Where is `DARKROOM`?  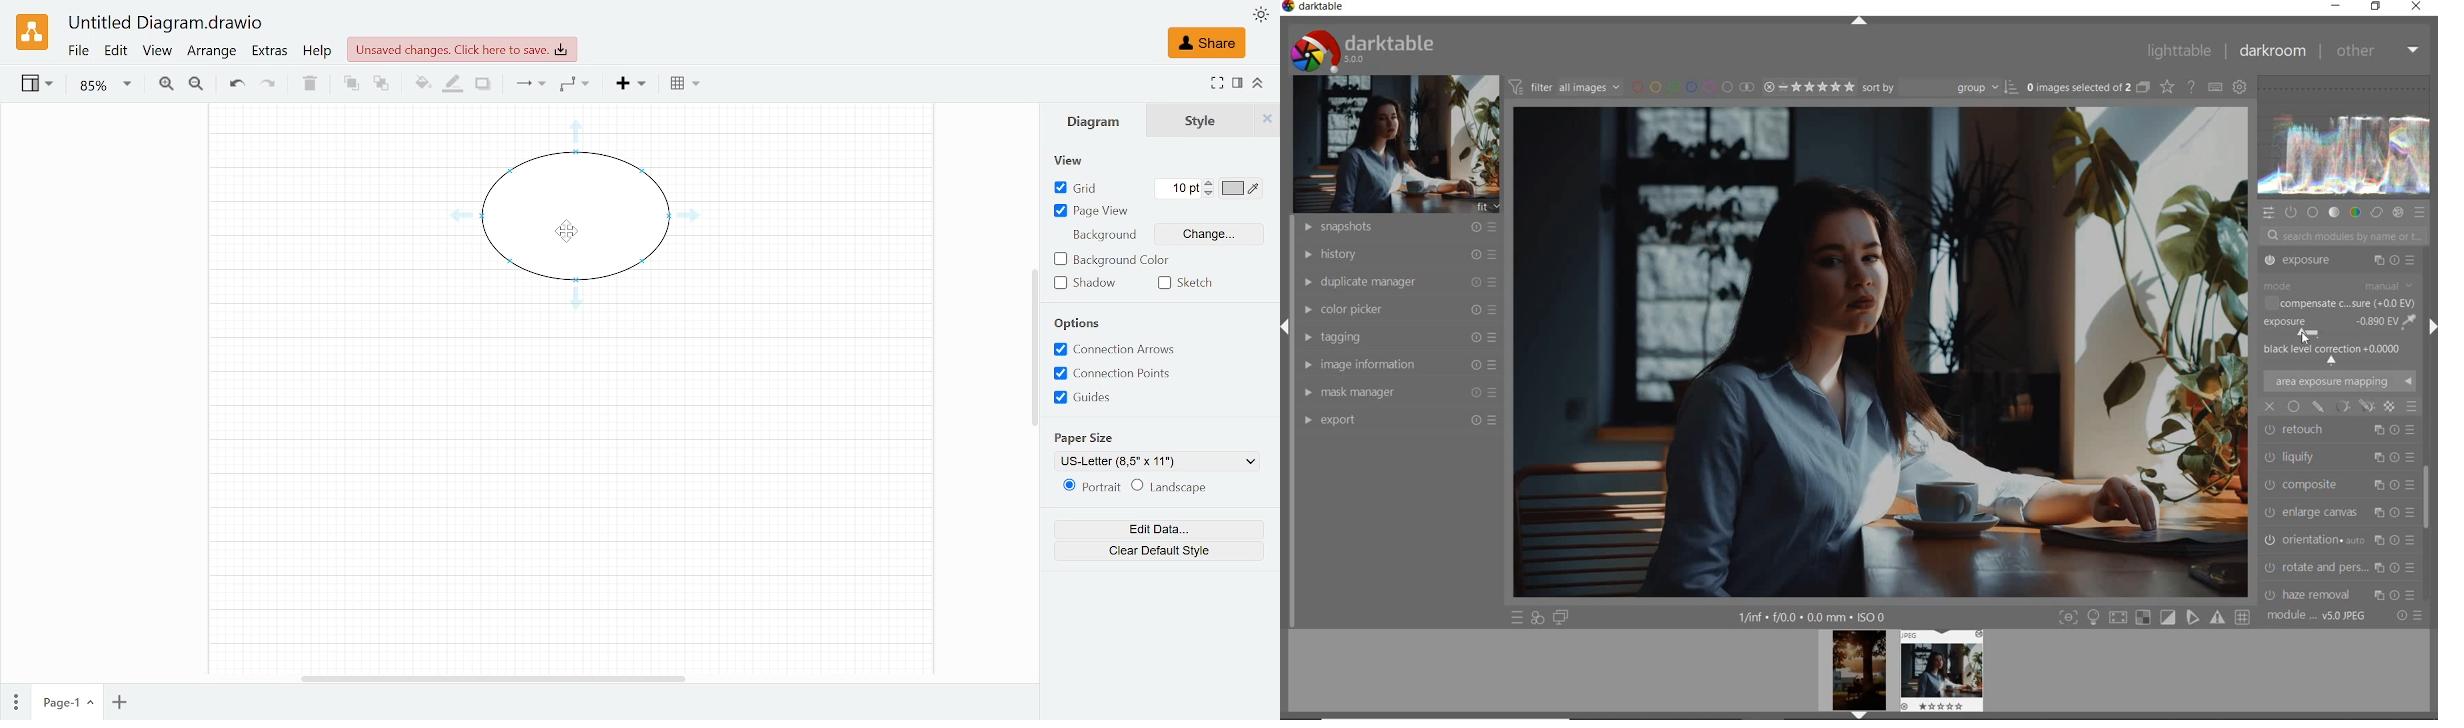
DARKROOM is located at coordinates (2274, 50).